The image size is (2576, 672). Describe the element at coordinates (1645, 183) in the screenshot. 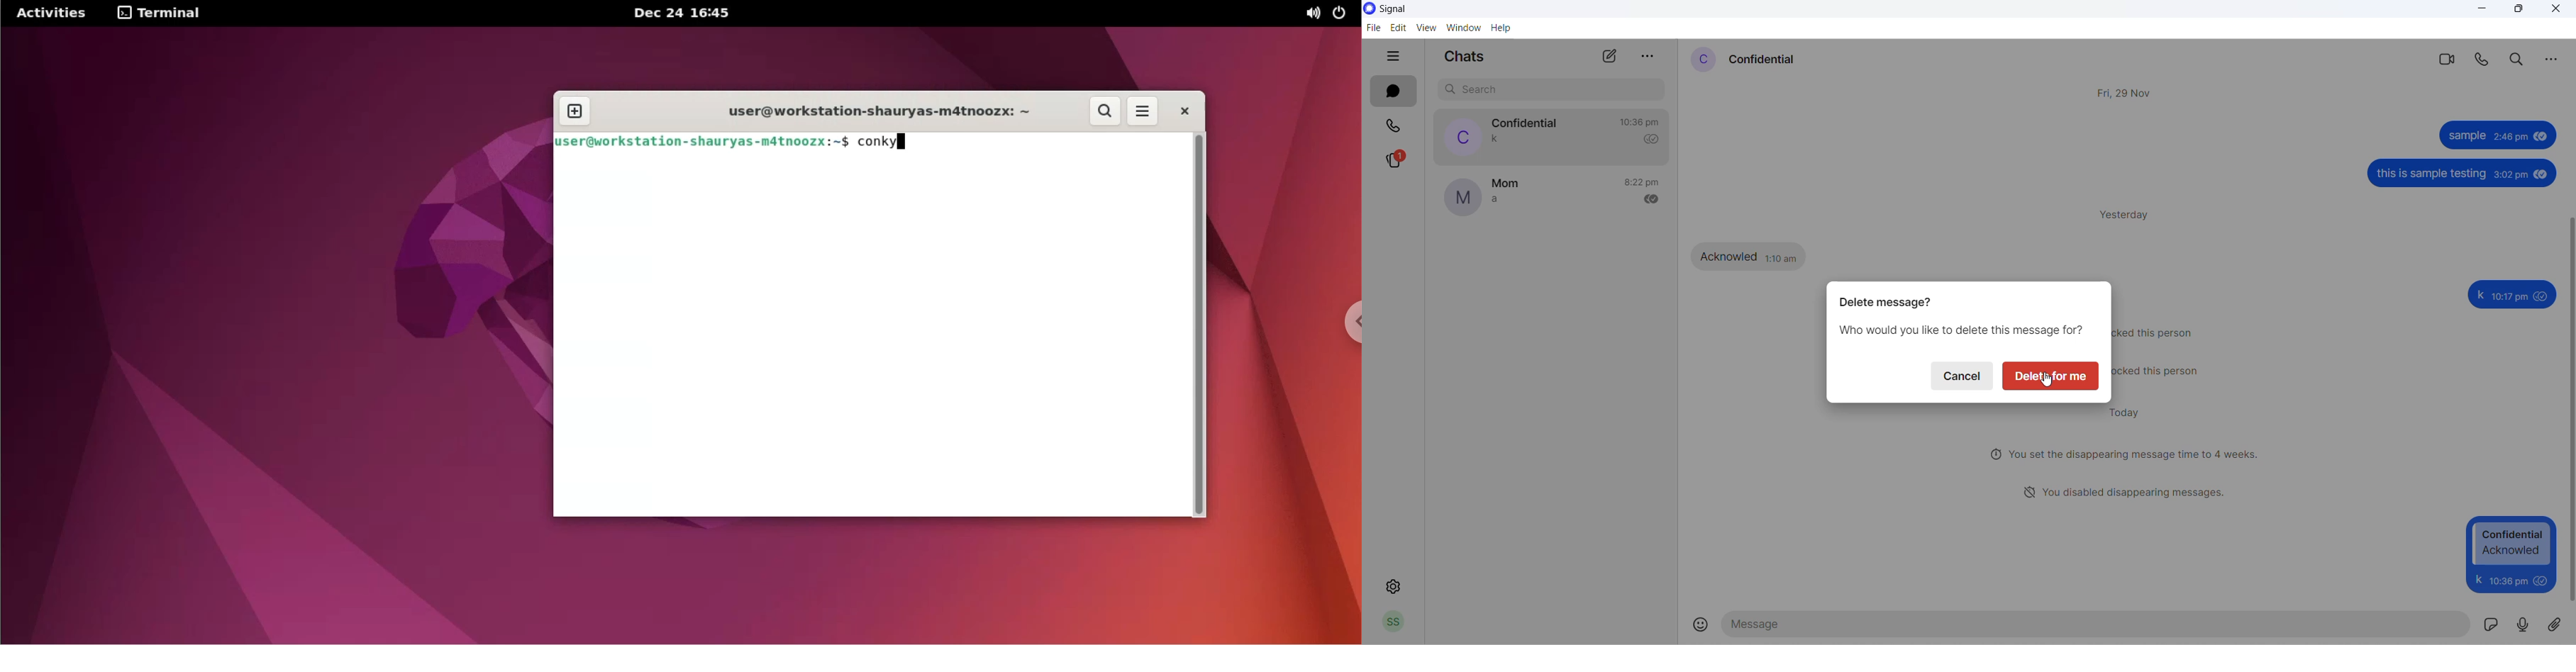

I see `last message time` at that location.